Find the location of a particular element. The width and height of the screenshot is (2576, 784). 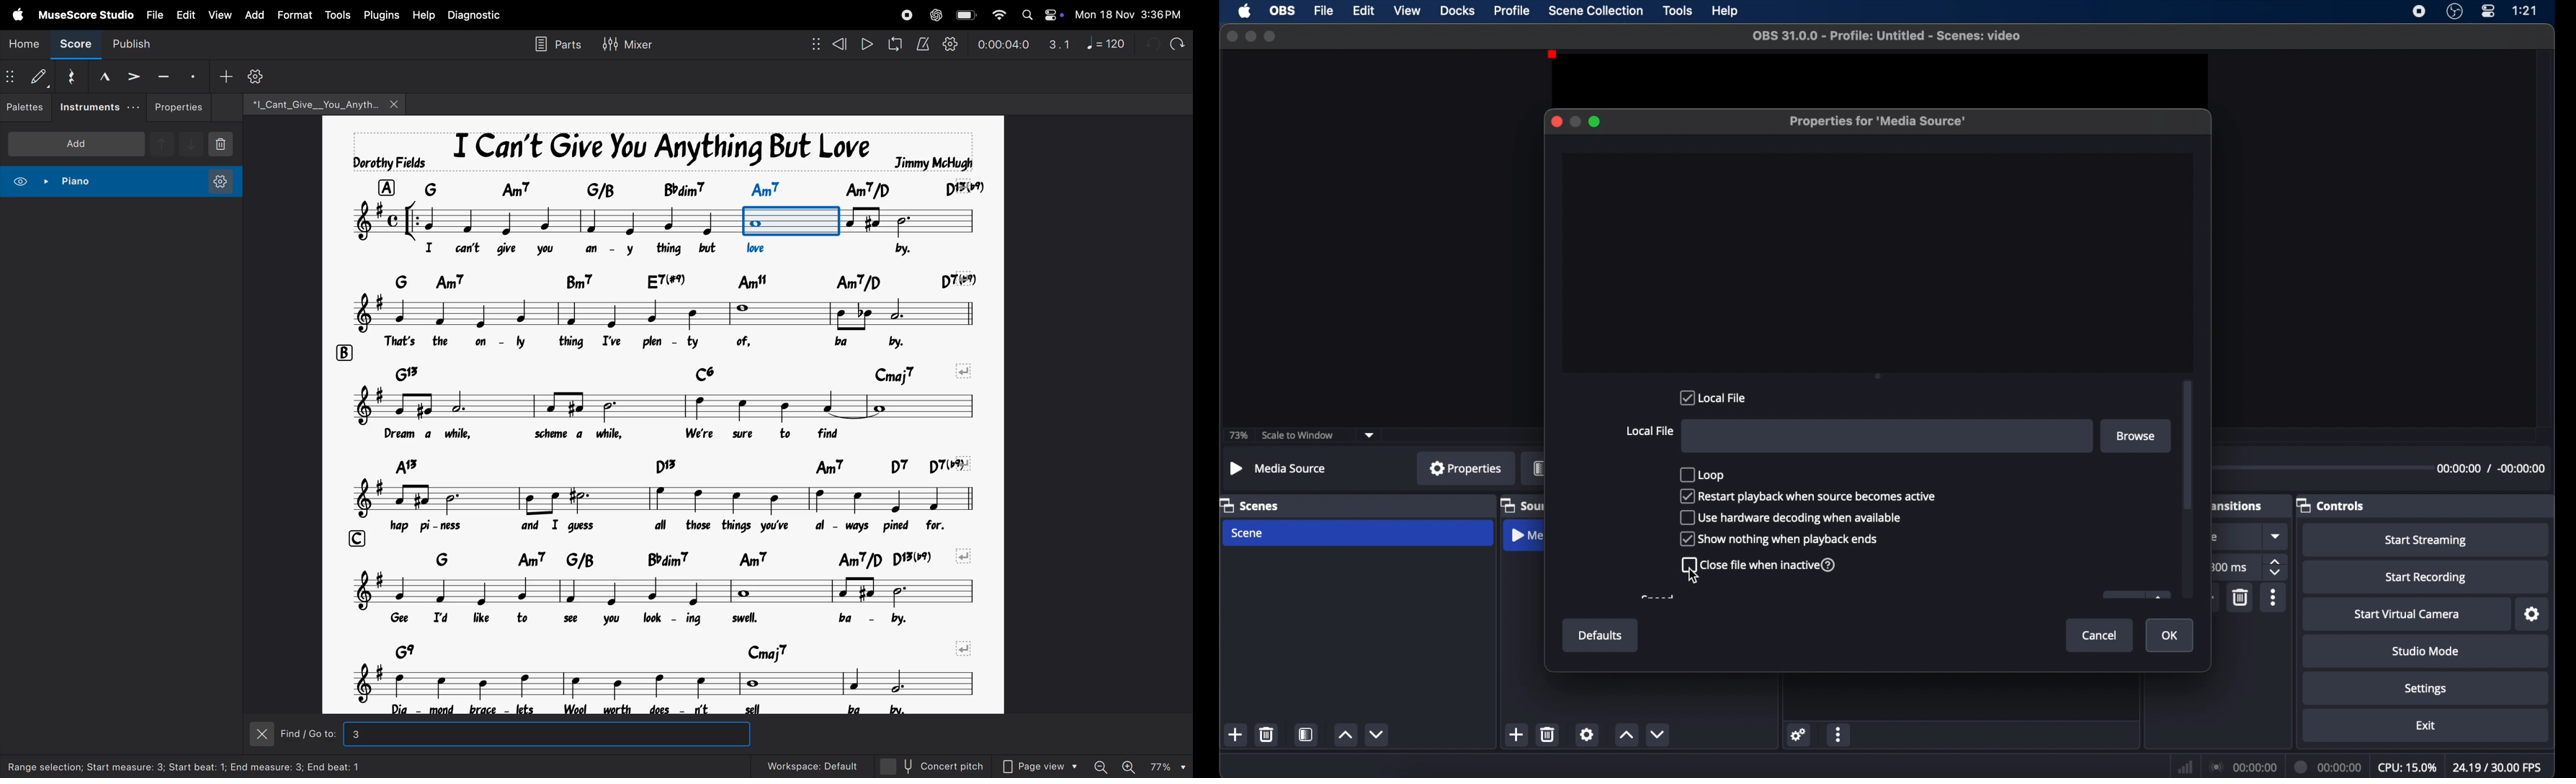

show nothing when playback options is located at coordinates (1780, 539).